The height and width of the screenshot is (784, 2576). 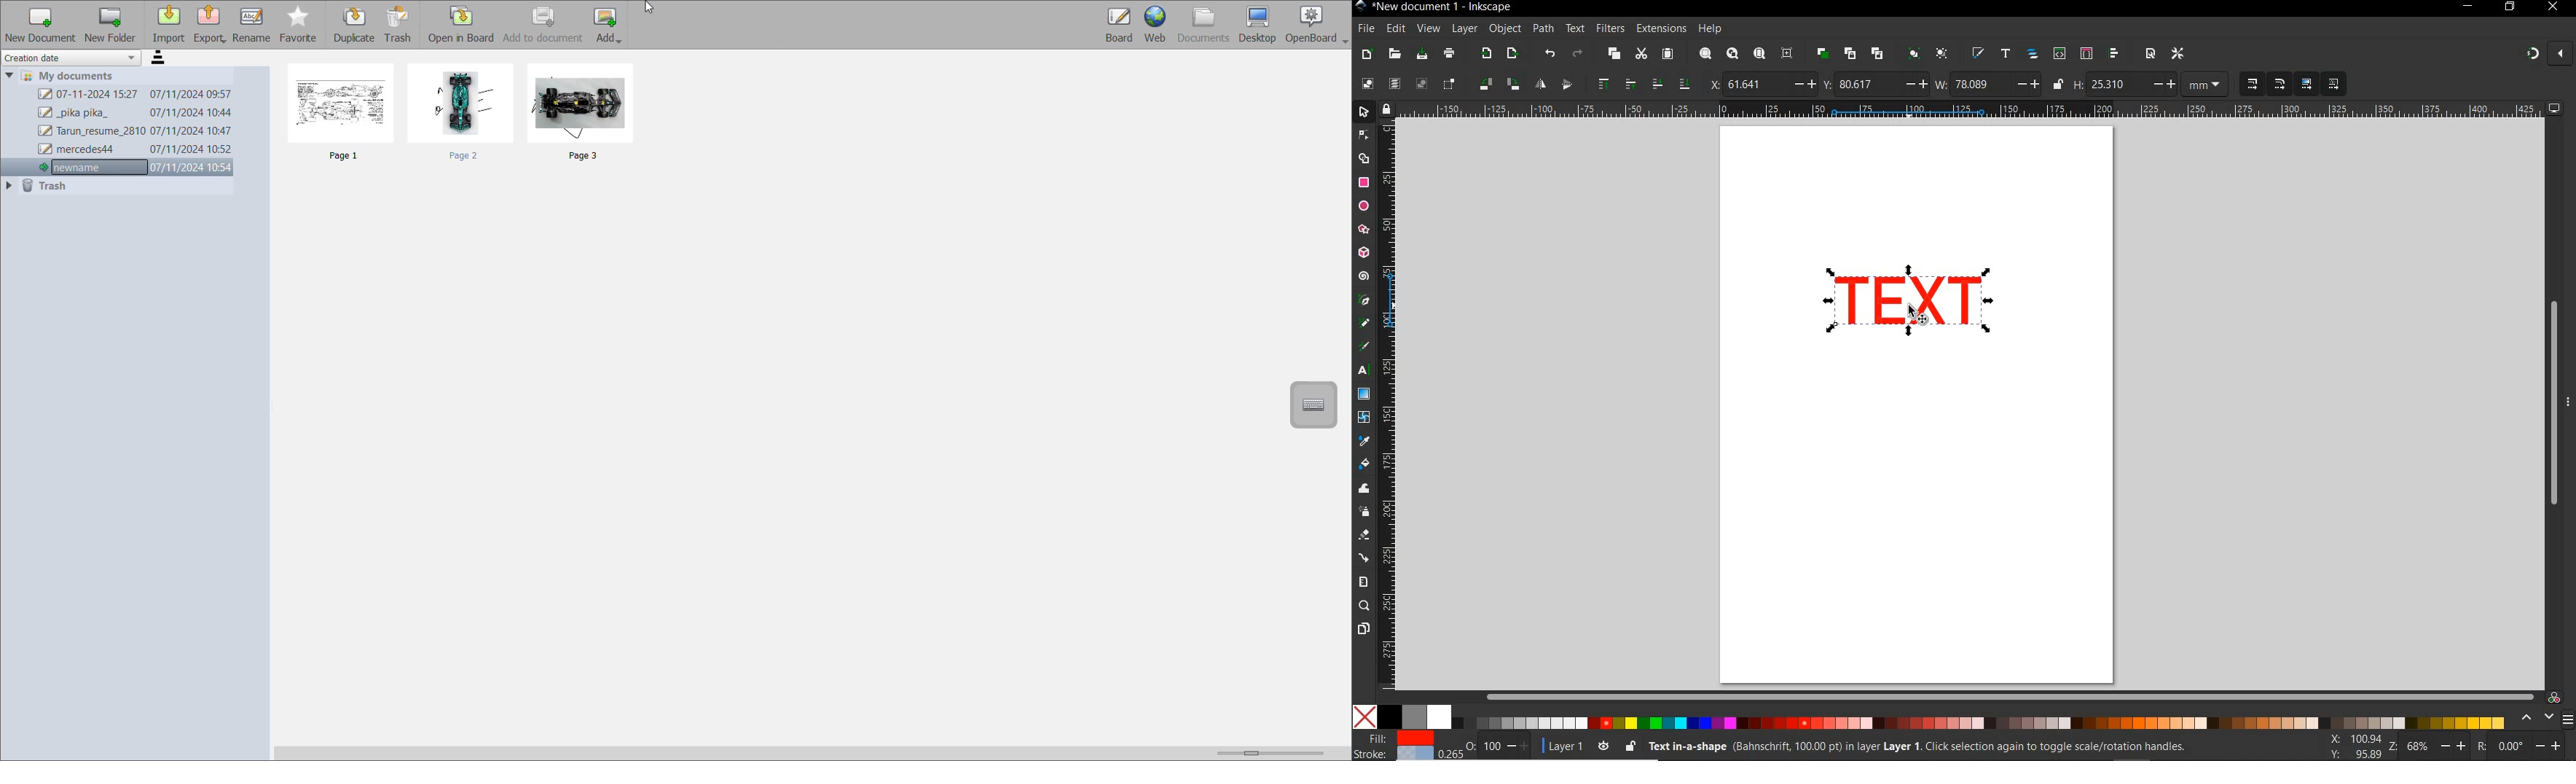 I want to click on object rotate, so click(x=1498, y=85).